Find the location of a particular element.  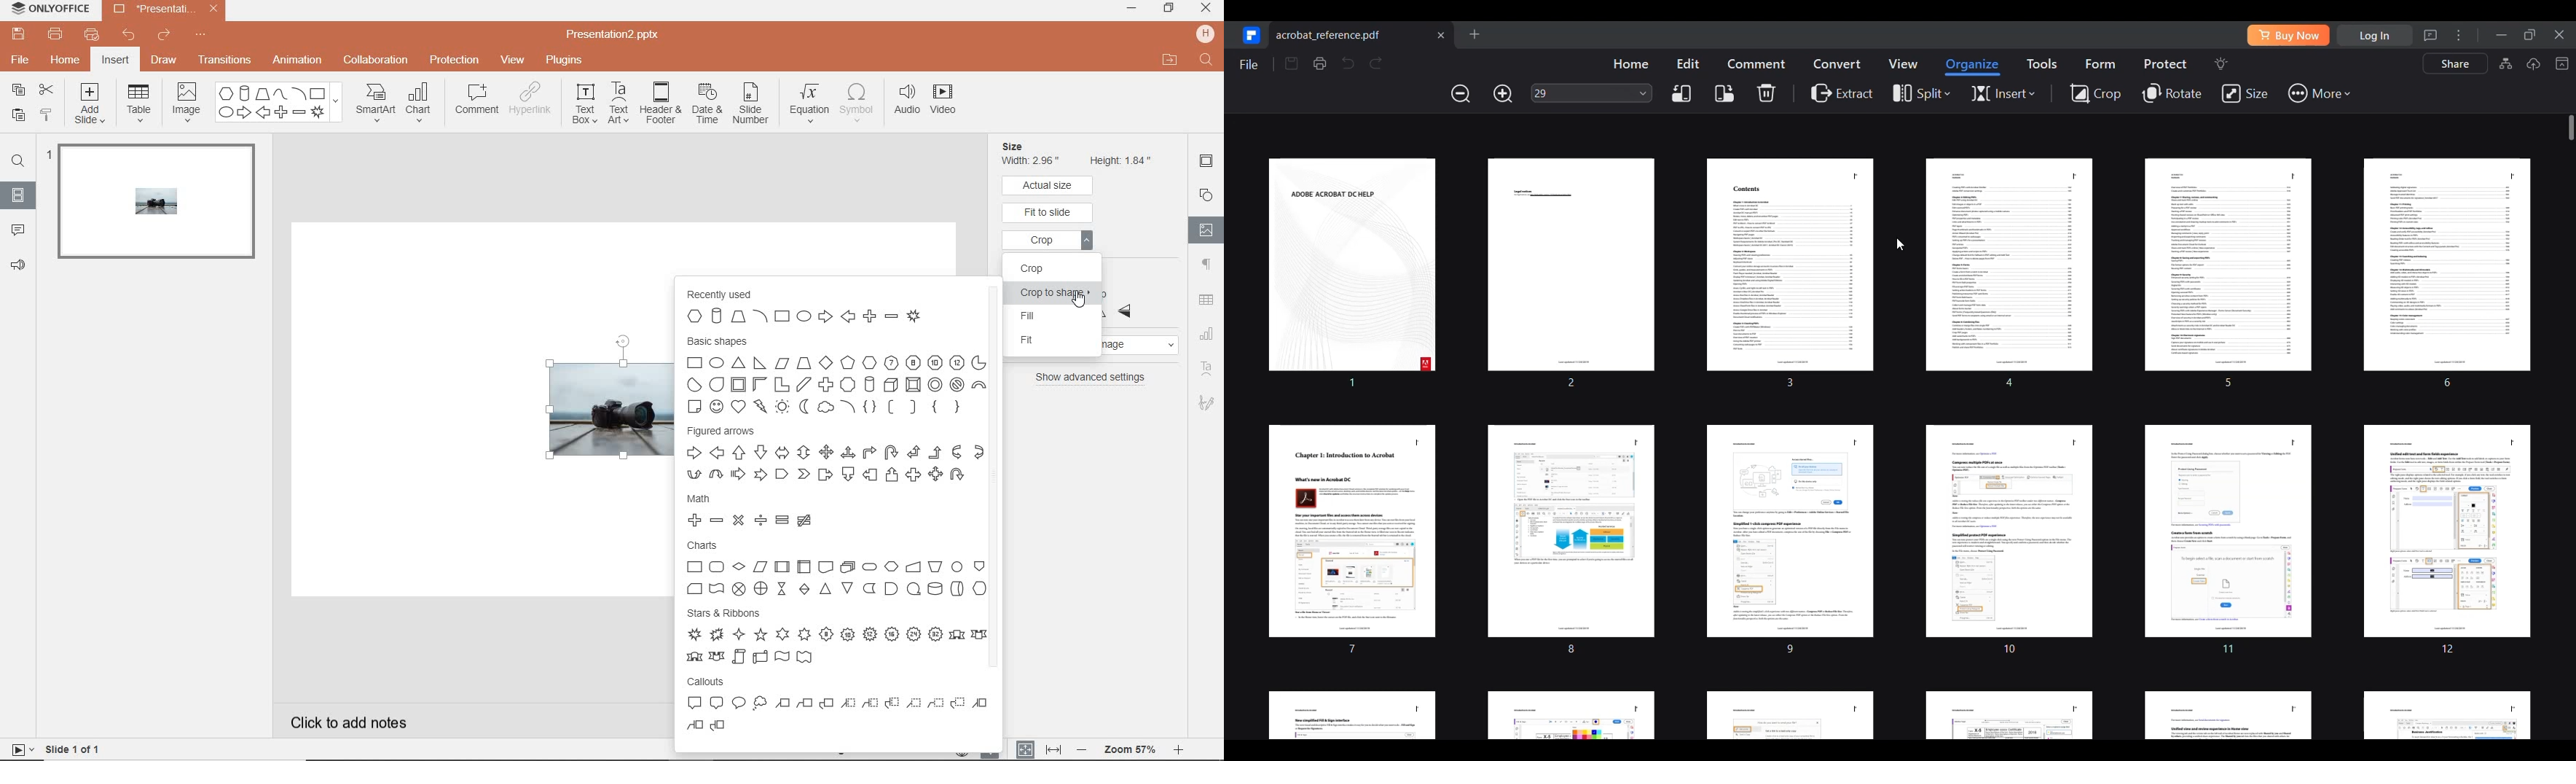

Convert is located at coordinates (1837, 63).